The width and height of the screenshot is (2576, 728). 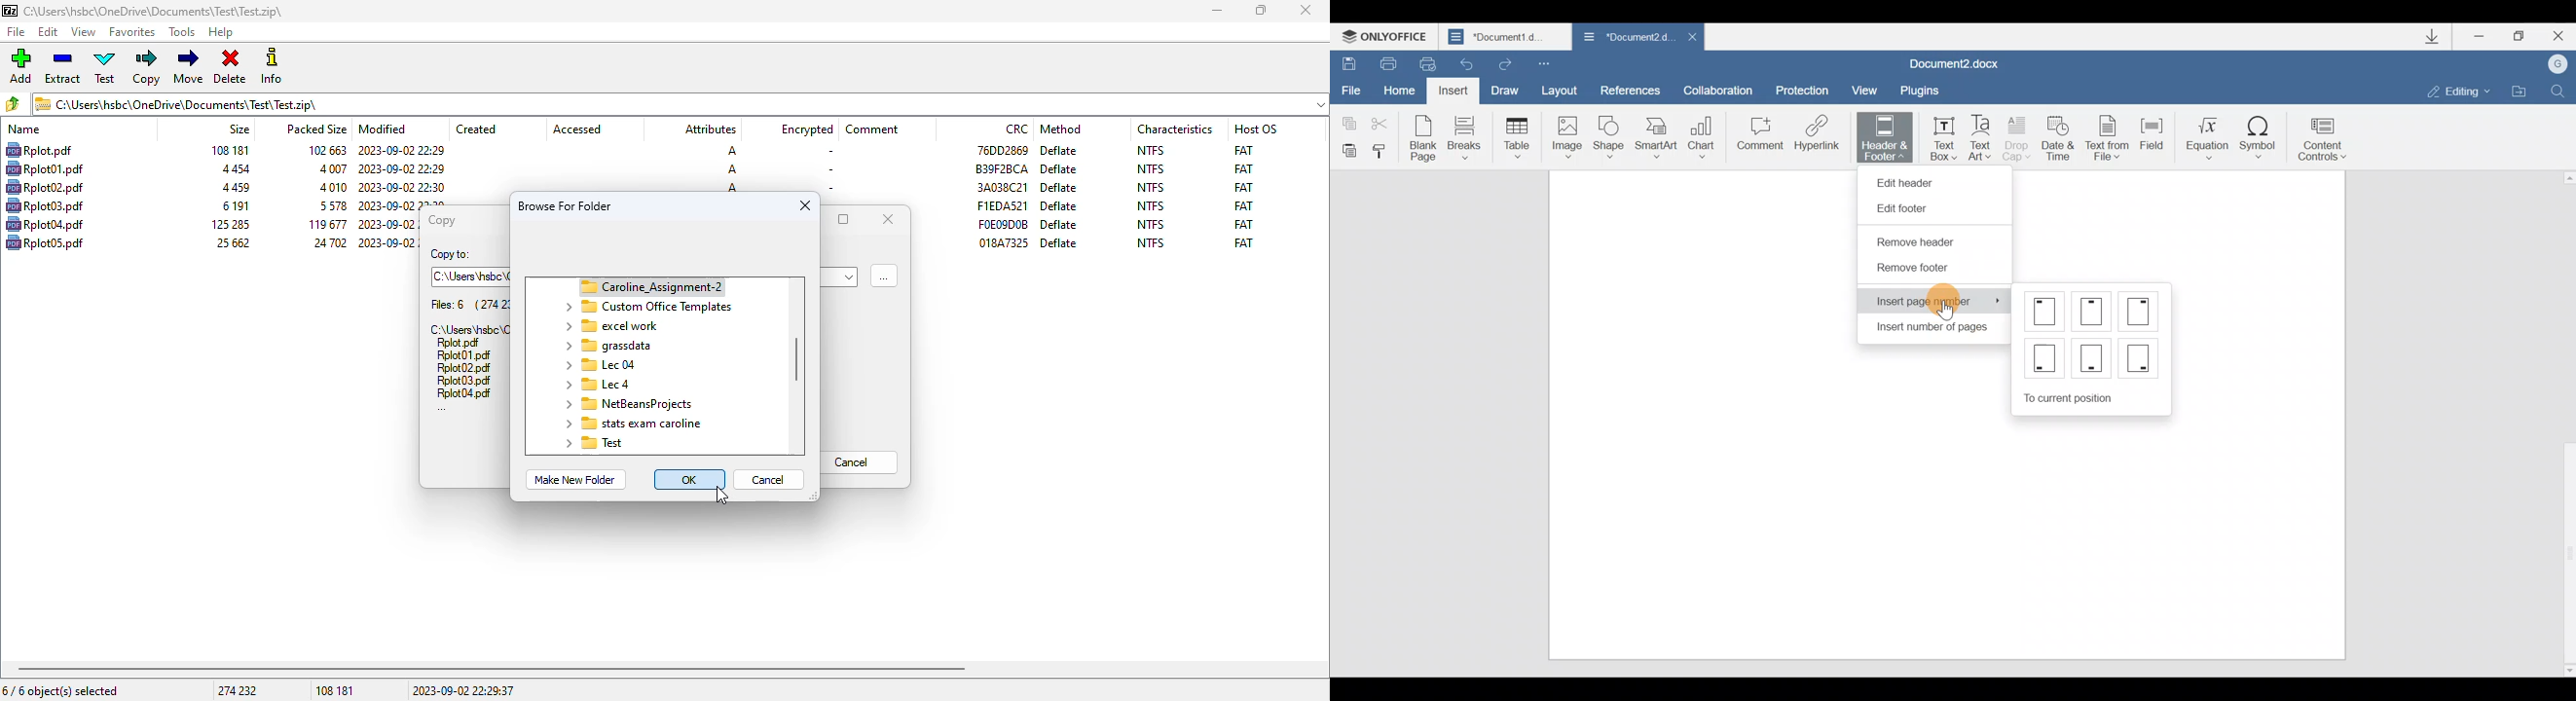 I want to click on file, so click(x=38, y=150).